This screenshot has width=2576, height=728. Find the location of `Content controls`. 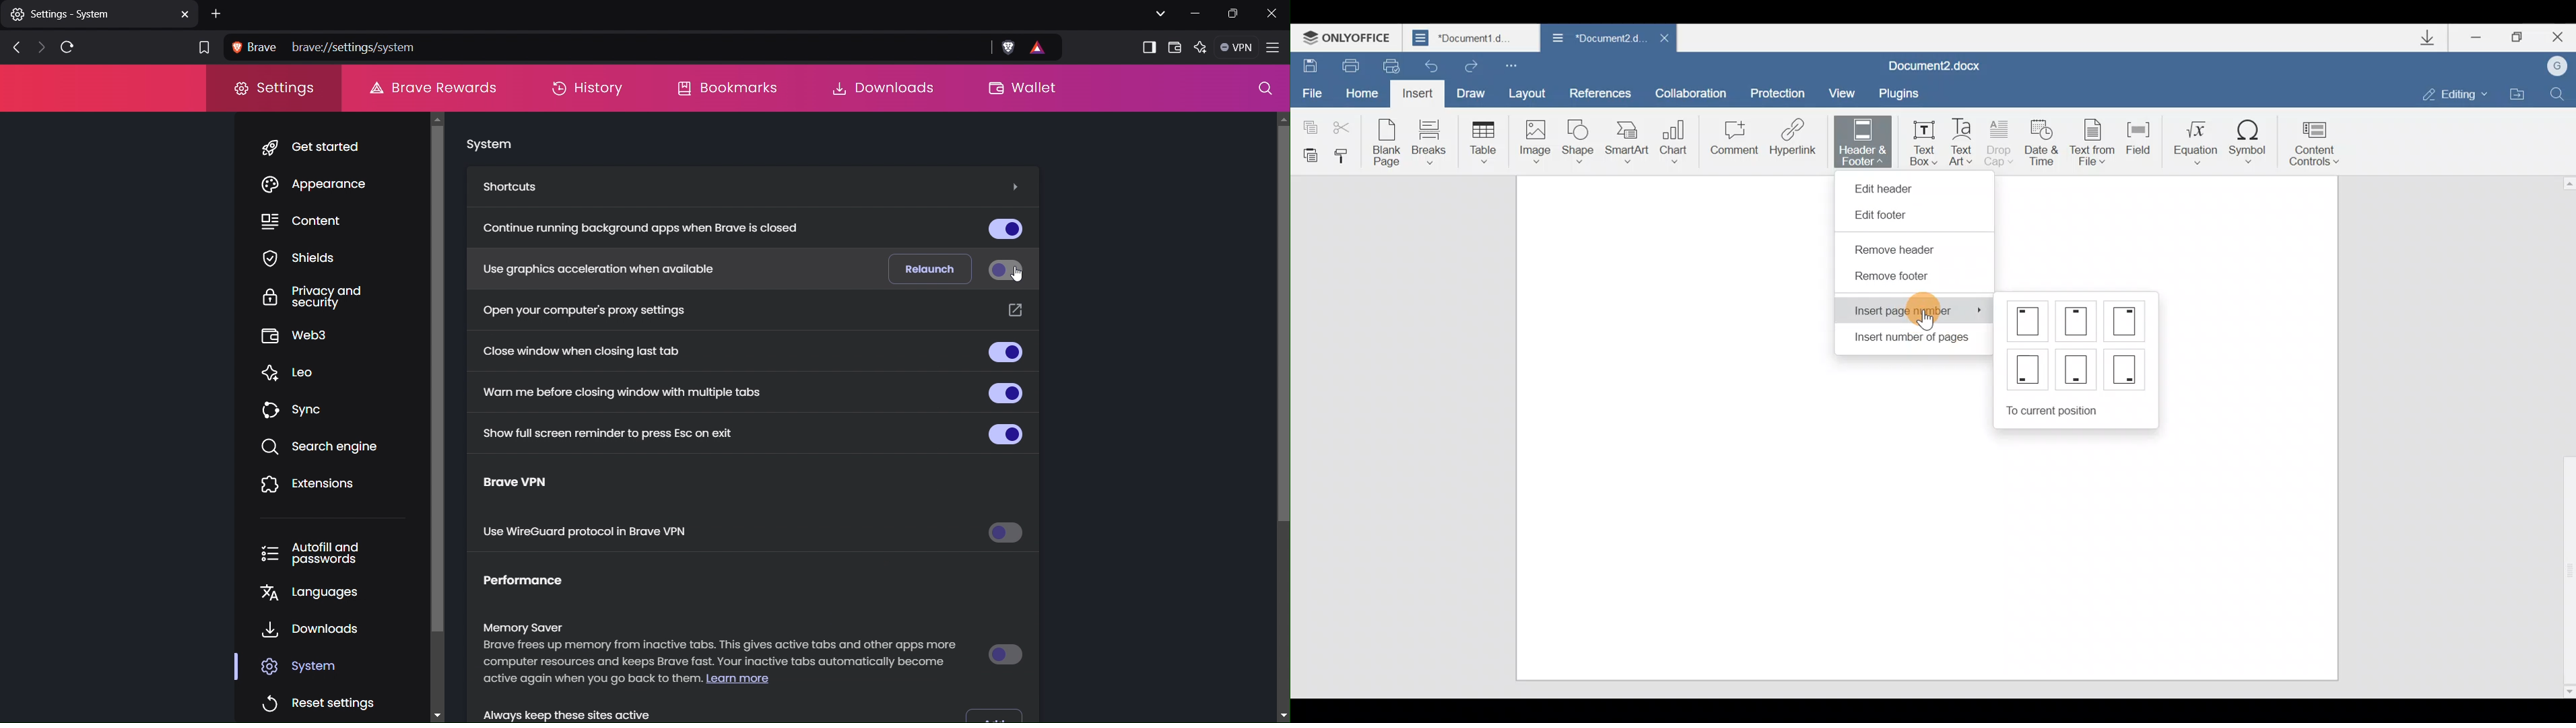

Content controls is located at coordinates (2322, 139).